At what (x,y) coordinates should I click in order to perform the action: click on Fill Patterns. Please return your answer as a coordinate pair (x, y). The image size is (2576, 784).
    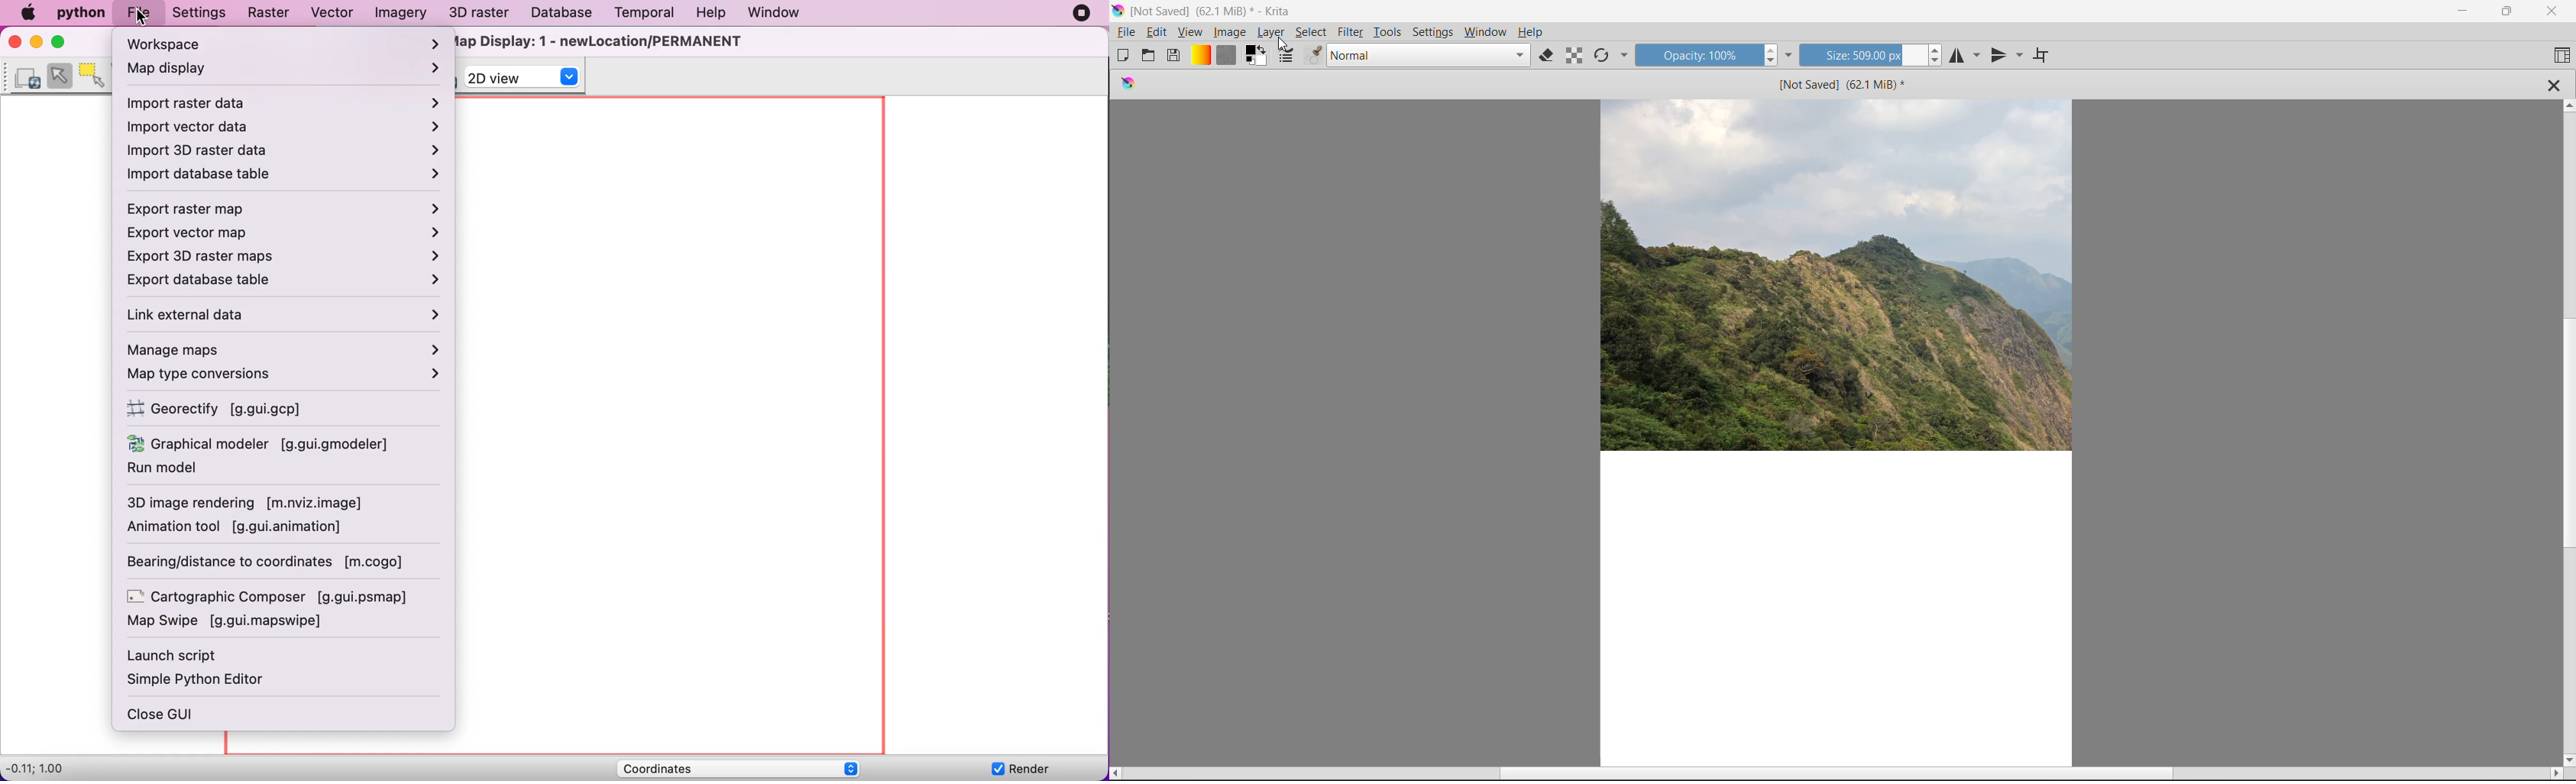
    Looking at the image, I should click on (1226, 55).